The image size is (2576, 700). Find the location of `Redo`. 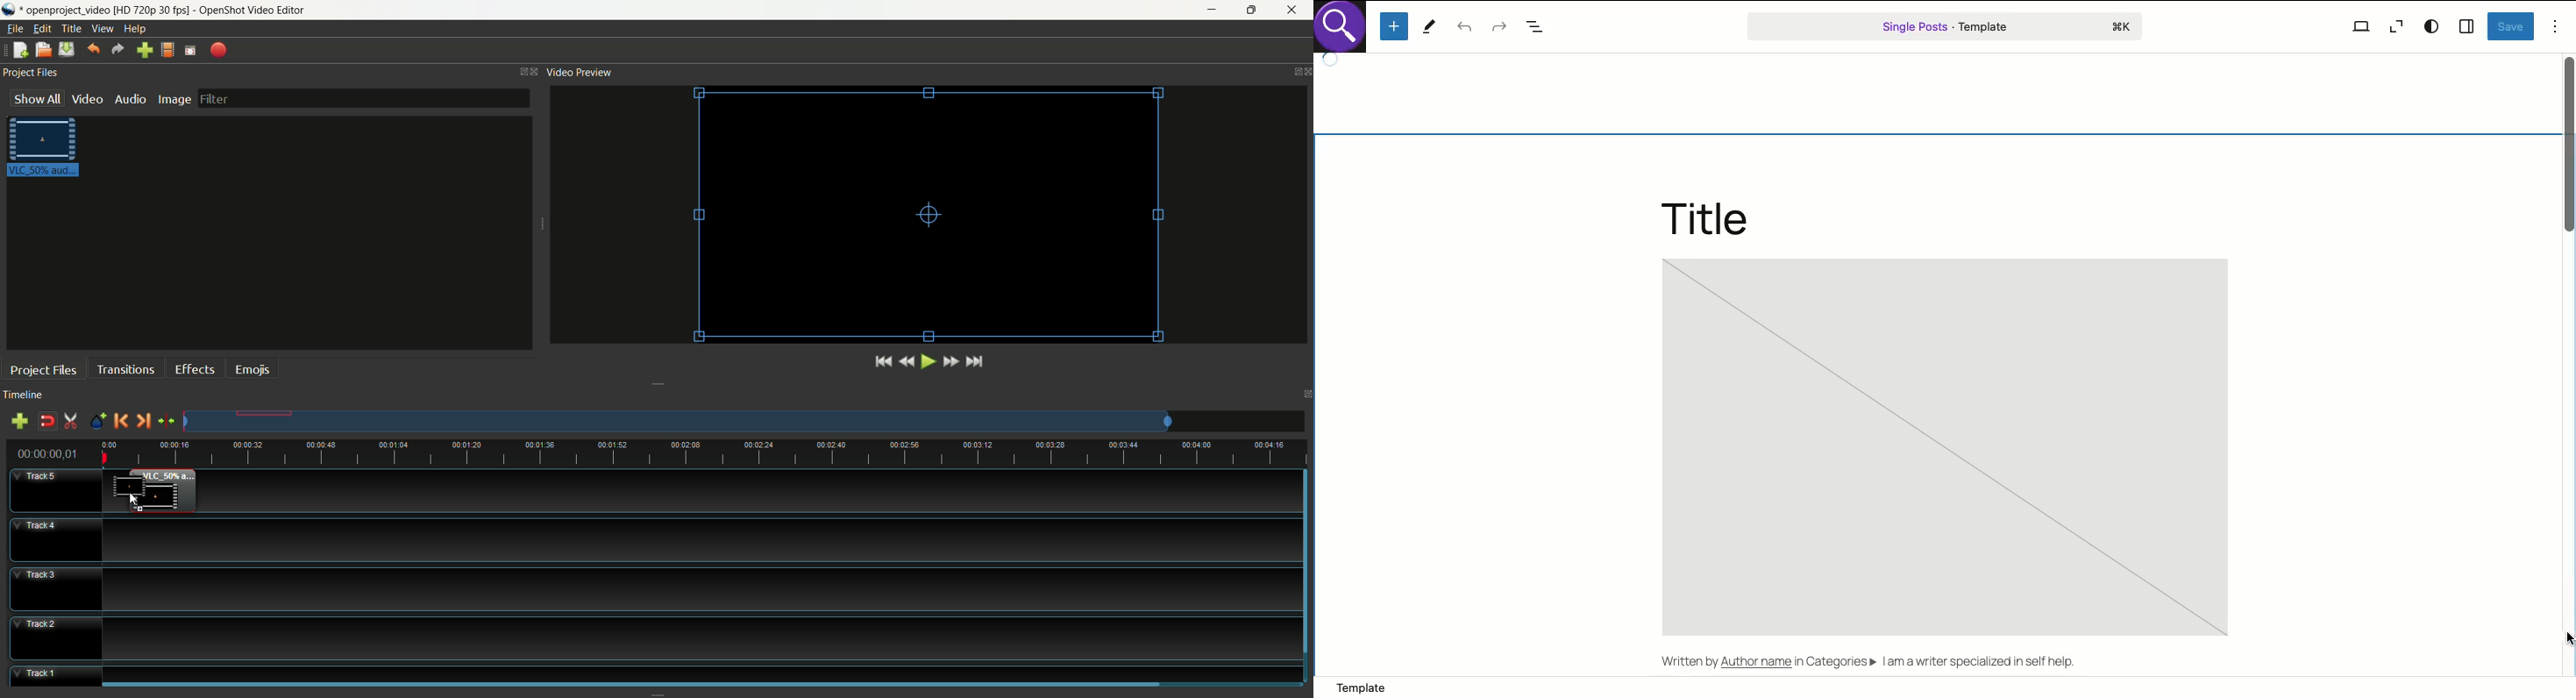

Redo is located at coordinates (1500, 29).